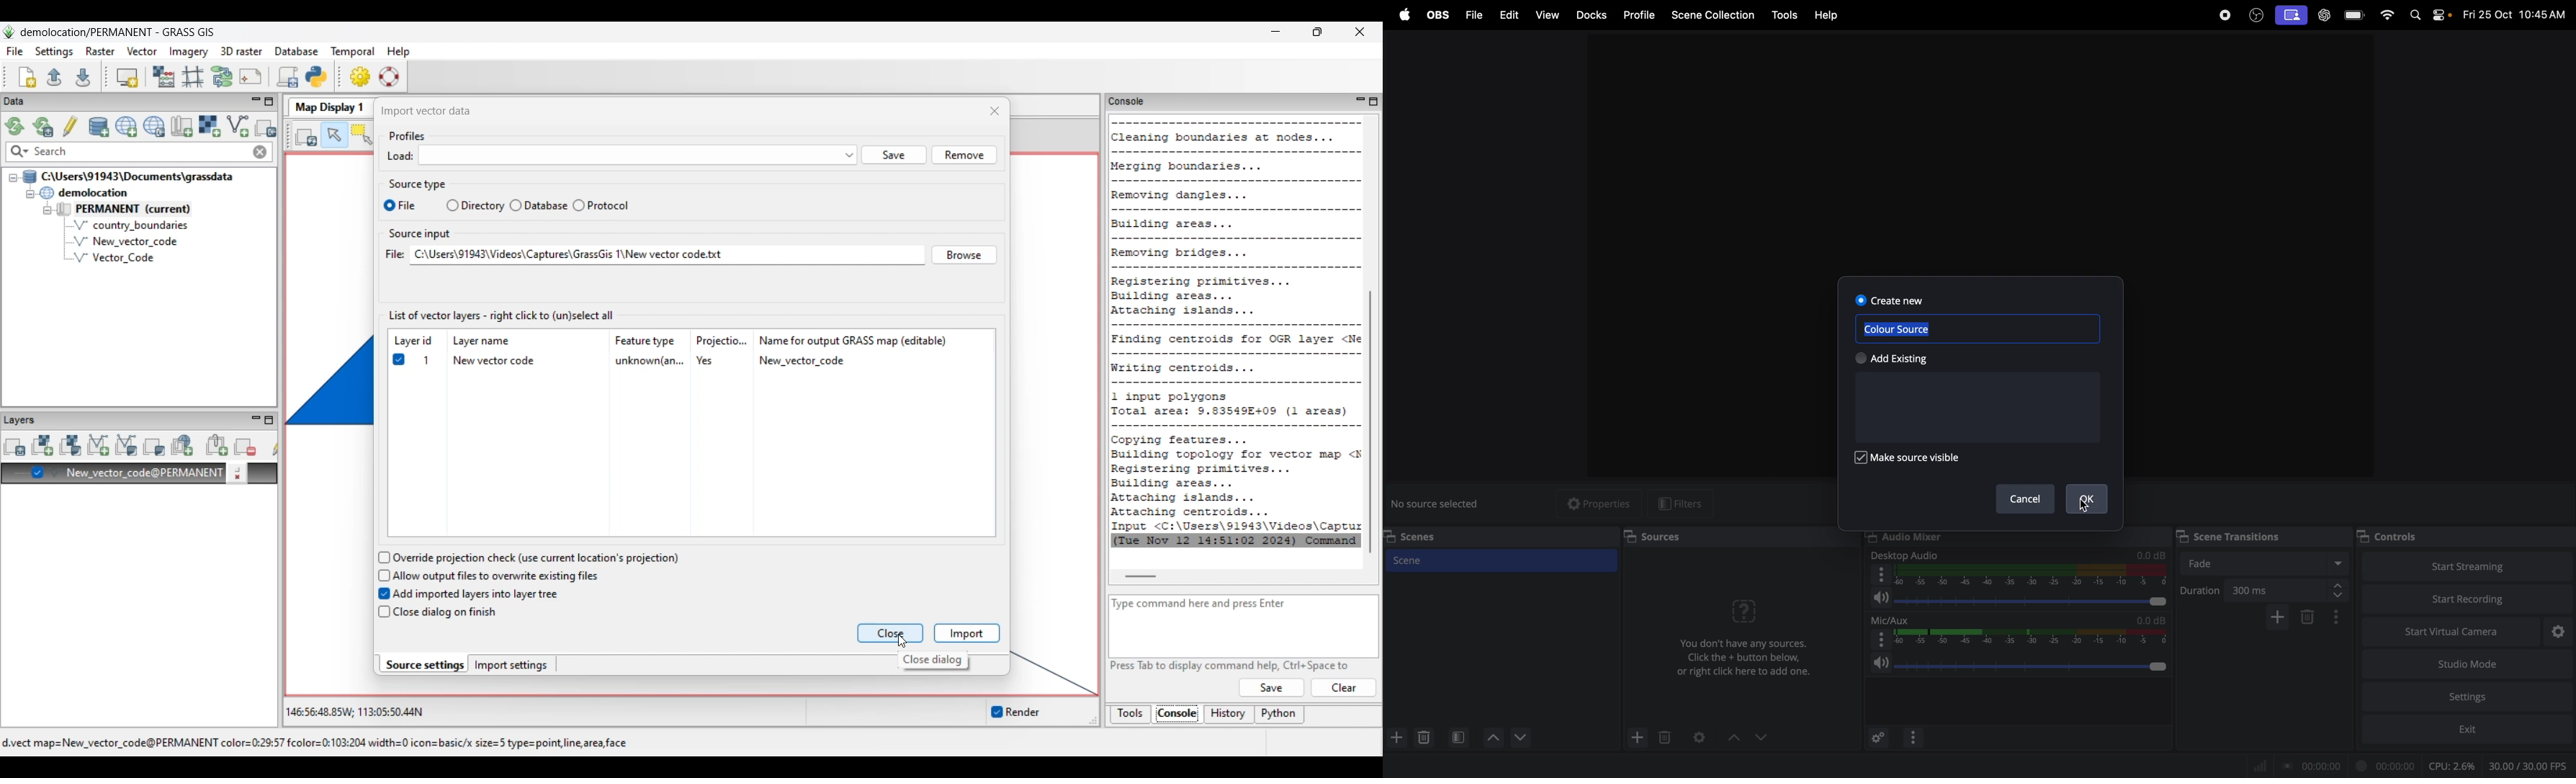 Image resolution: width=2576 pixels, height=784 pixels. Describe the element at coordinates (136, 474) in the screenshot. I see `New layer added with new file` at that location.